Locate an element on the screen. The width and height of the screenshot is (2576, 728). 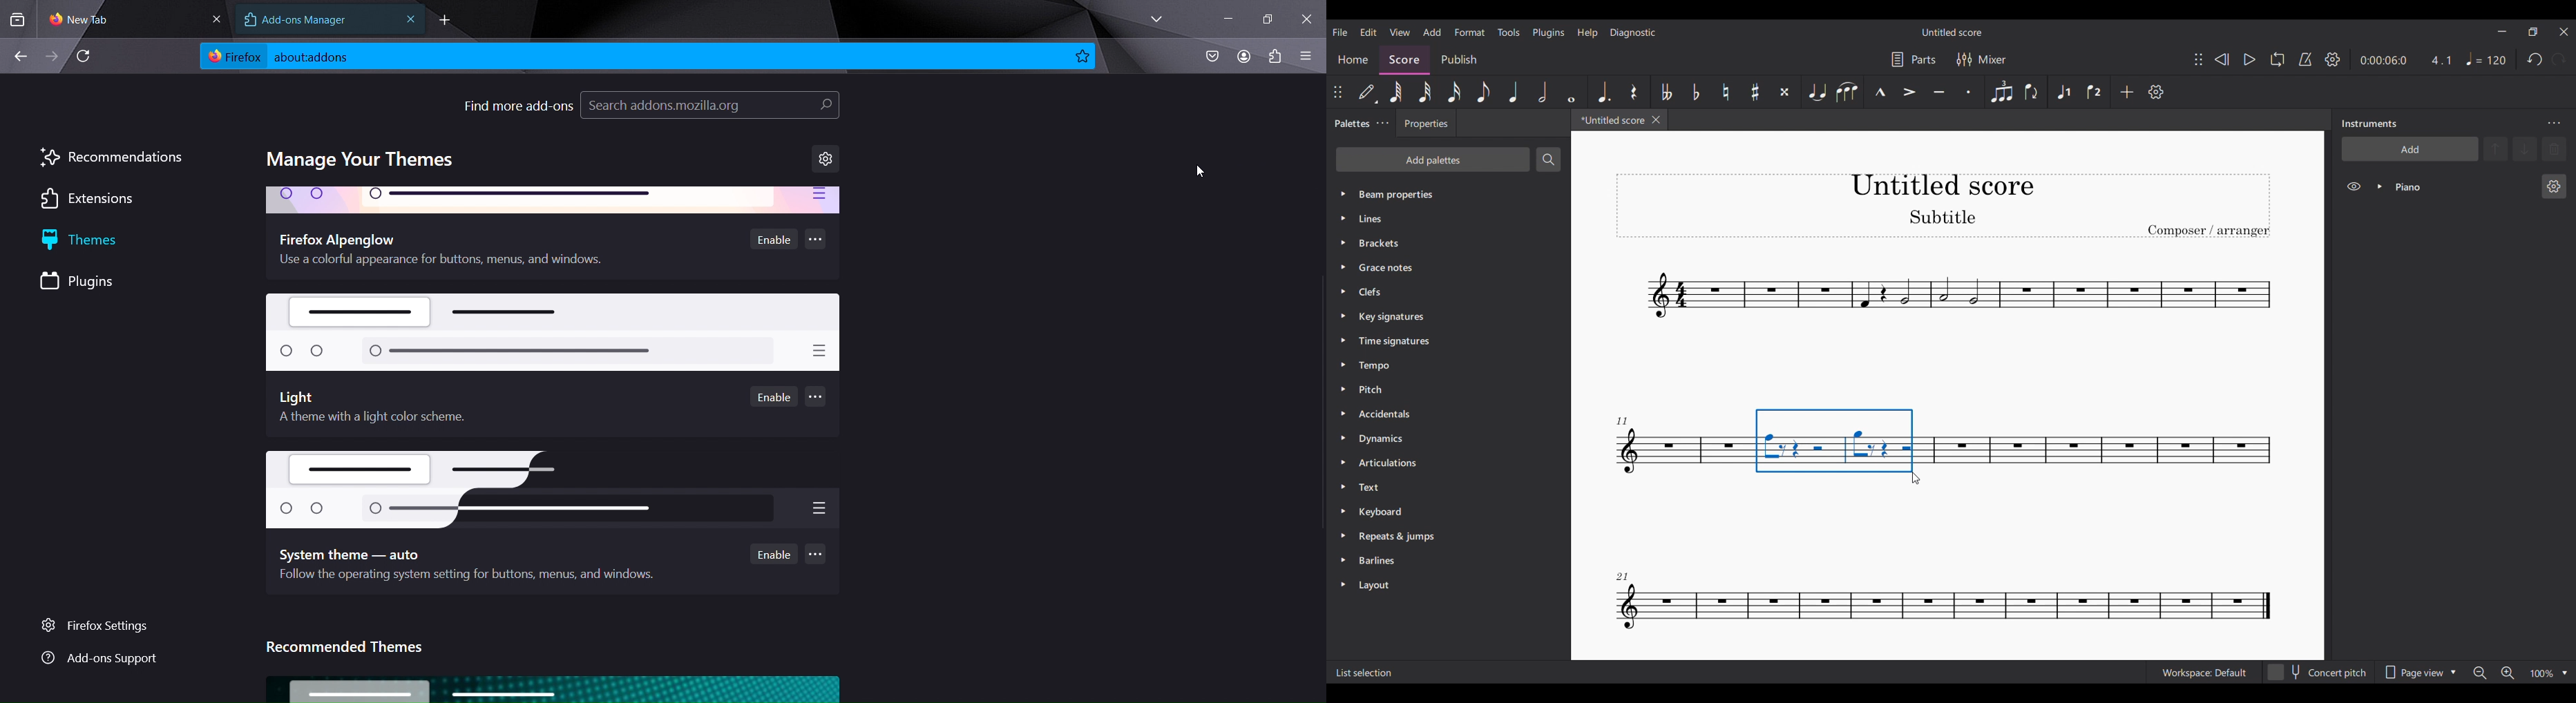
new tab is located at coordinates (444, 21).